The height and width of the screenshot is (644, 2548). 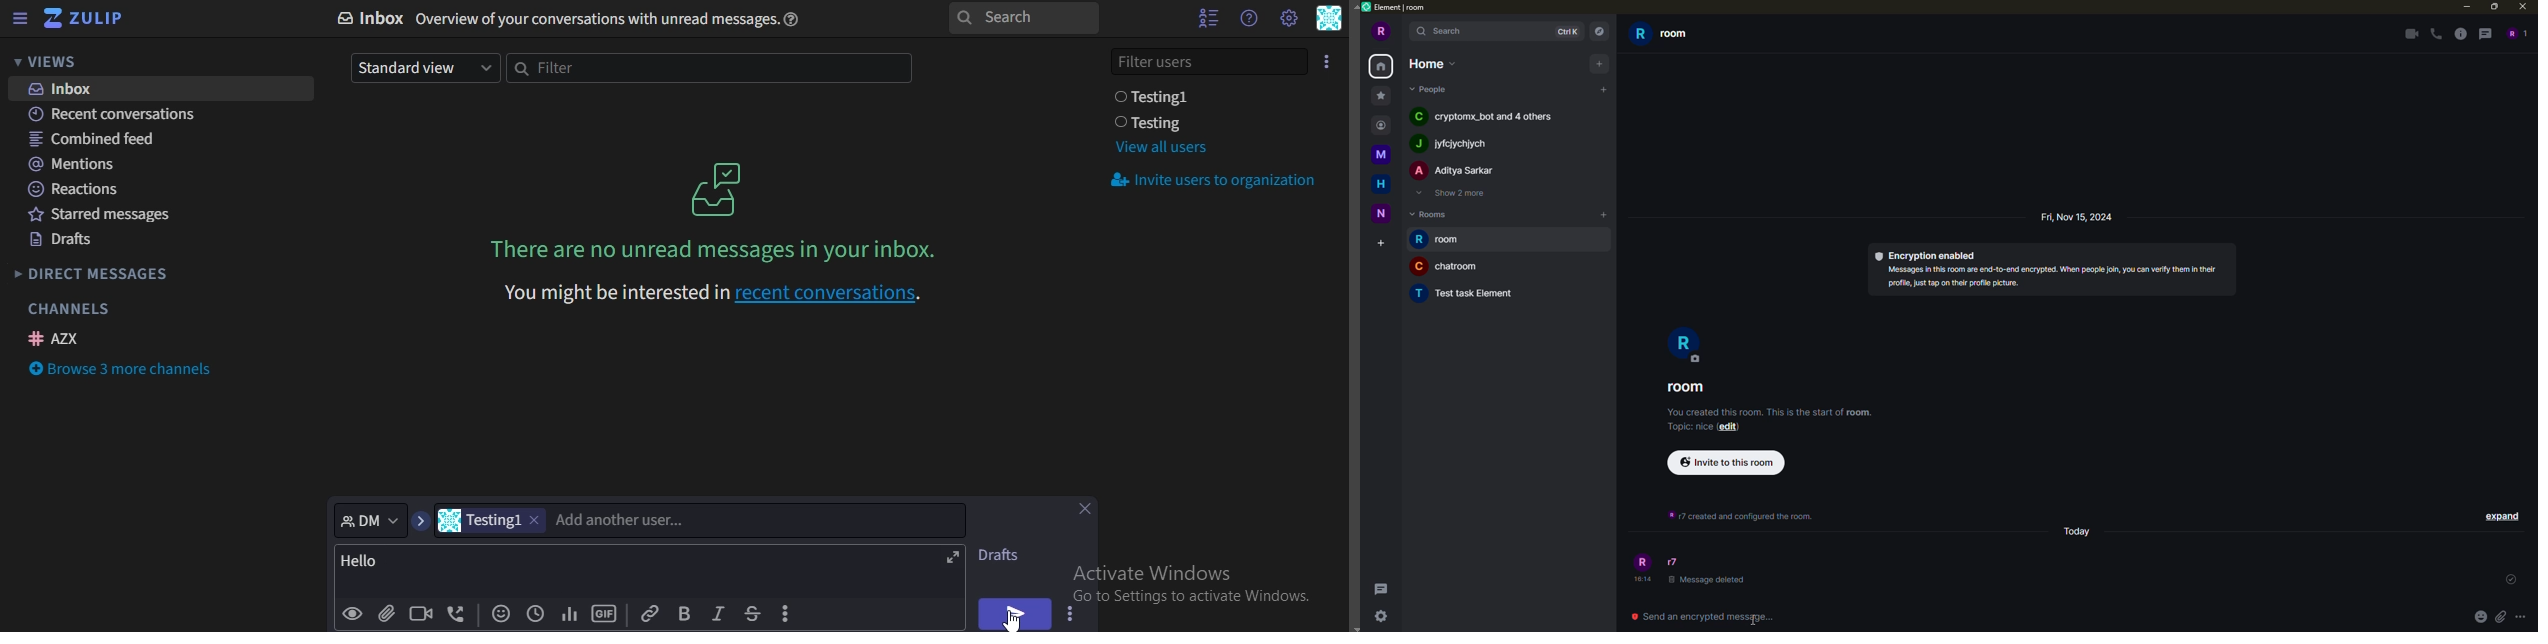 What do you see at coordinates (20, 20) in the screenshot?
I see `hide left sidebar` at bounding box center [20, 20].